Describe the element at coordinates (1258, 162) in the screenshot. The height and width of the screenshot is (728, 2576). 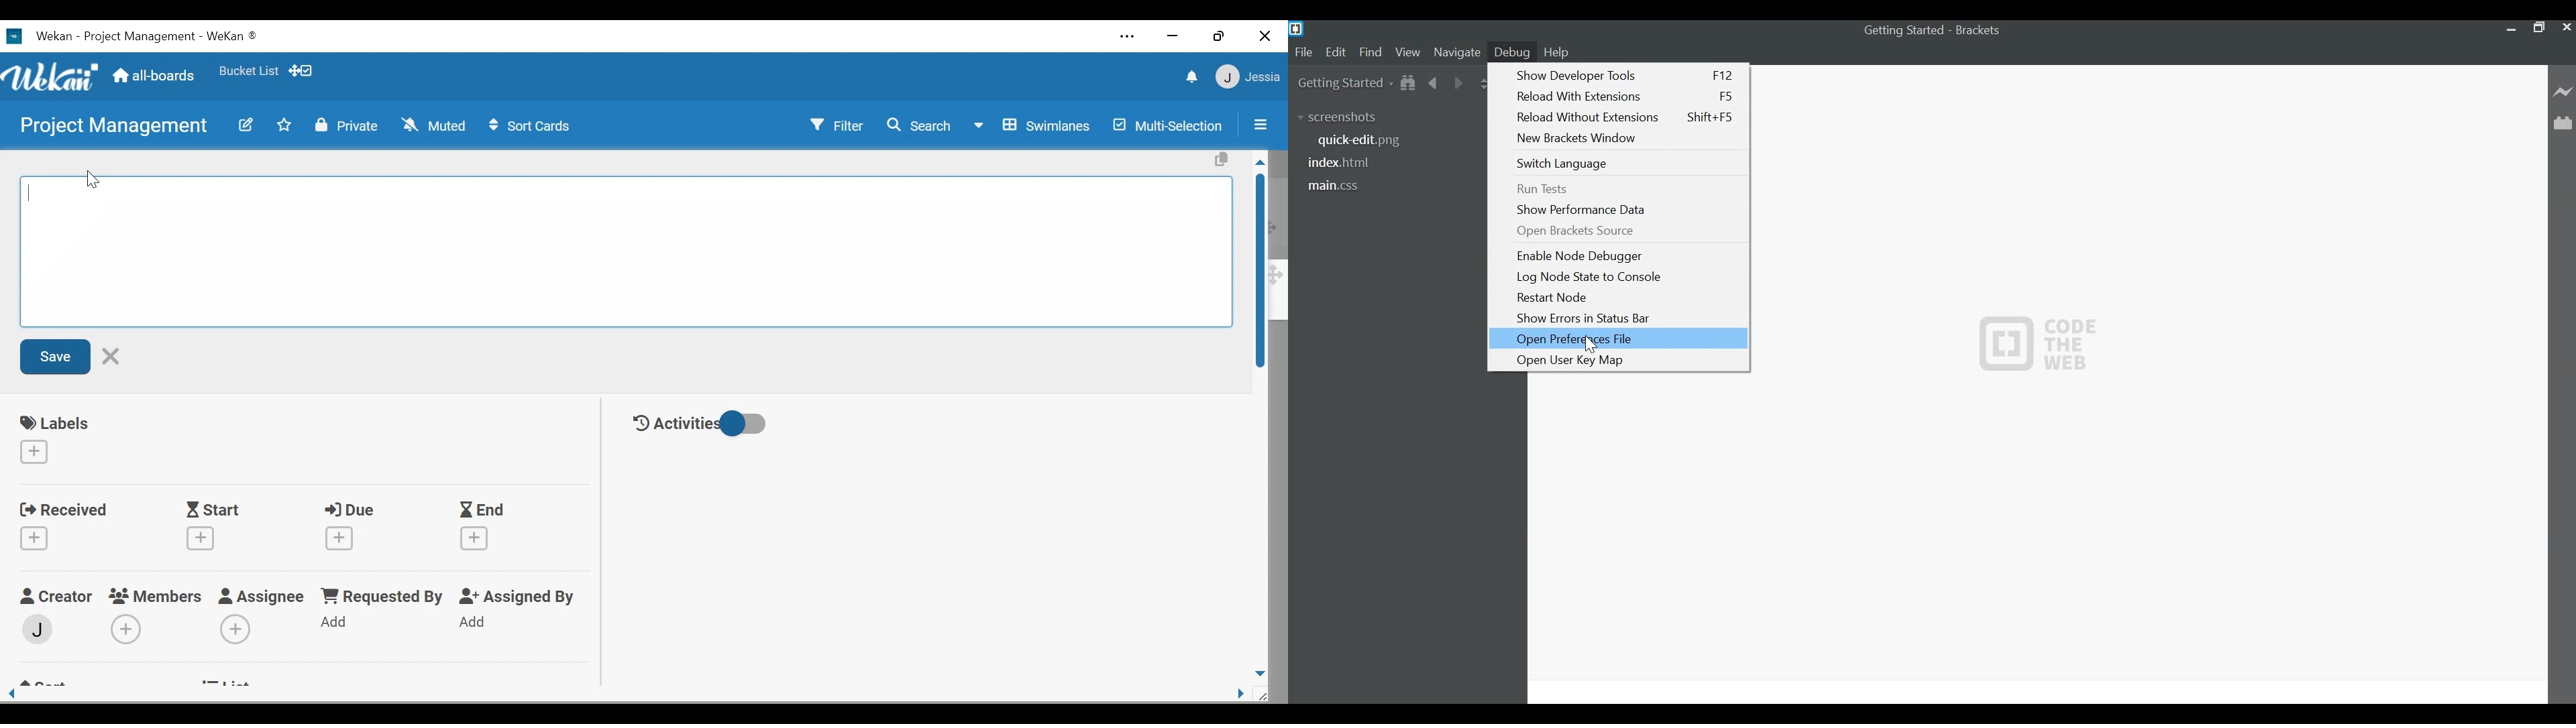
I see `Scroll up` at that location.